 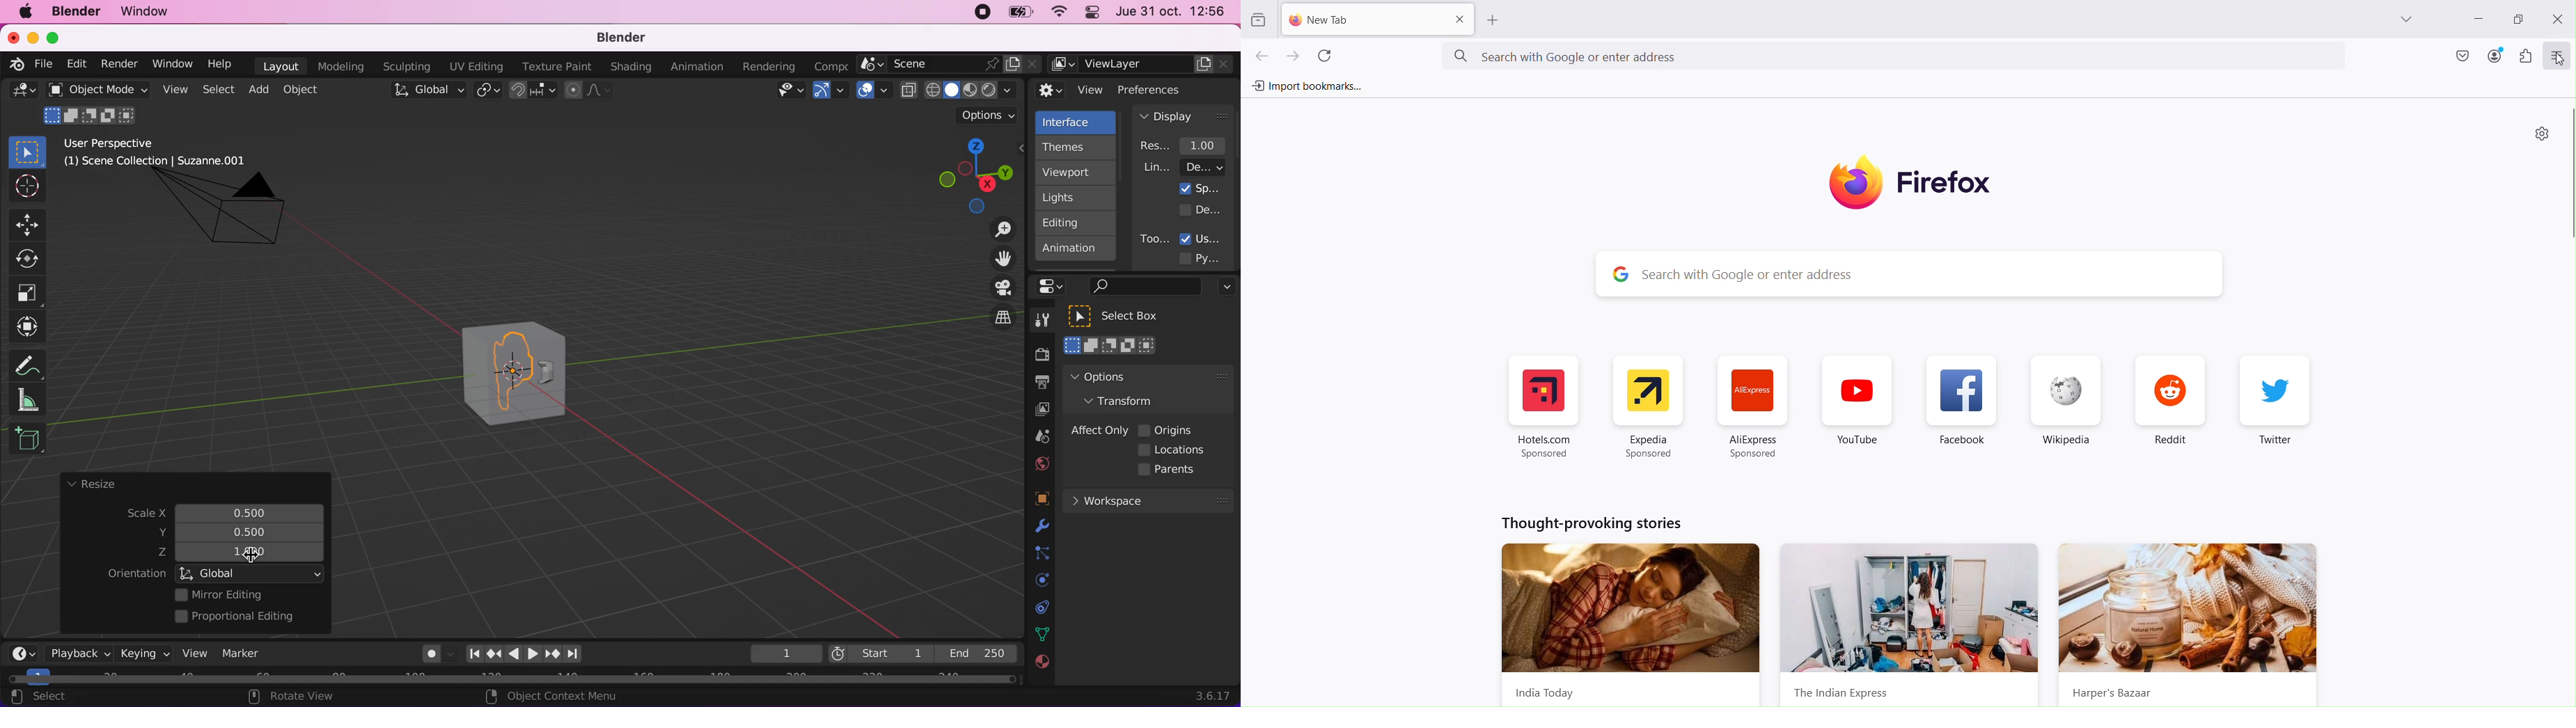 I want to click on zoom in/out the view, so click(x=998, y=229).